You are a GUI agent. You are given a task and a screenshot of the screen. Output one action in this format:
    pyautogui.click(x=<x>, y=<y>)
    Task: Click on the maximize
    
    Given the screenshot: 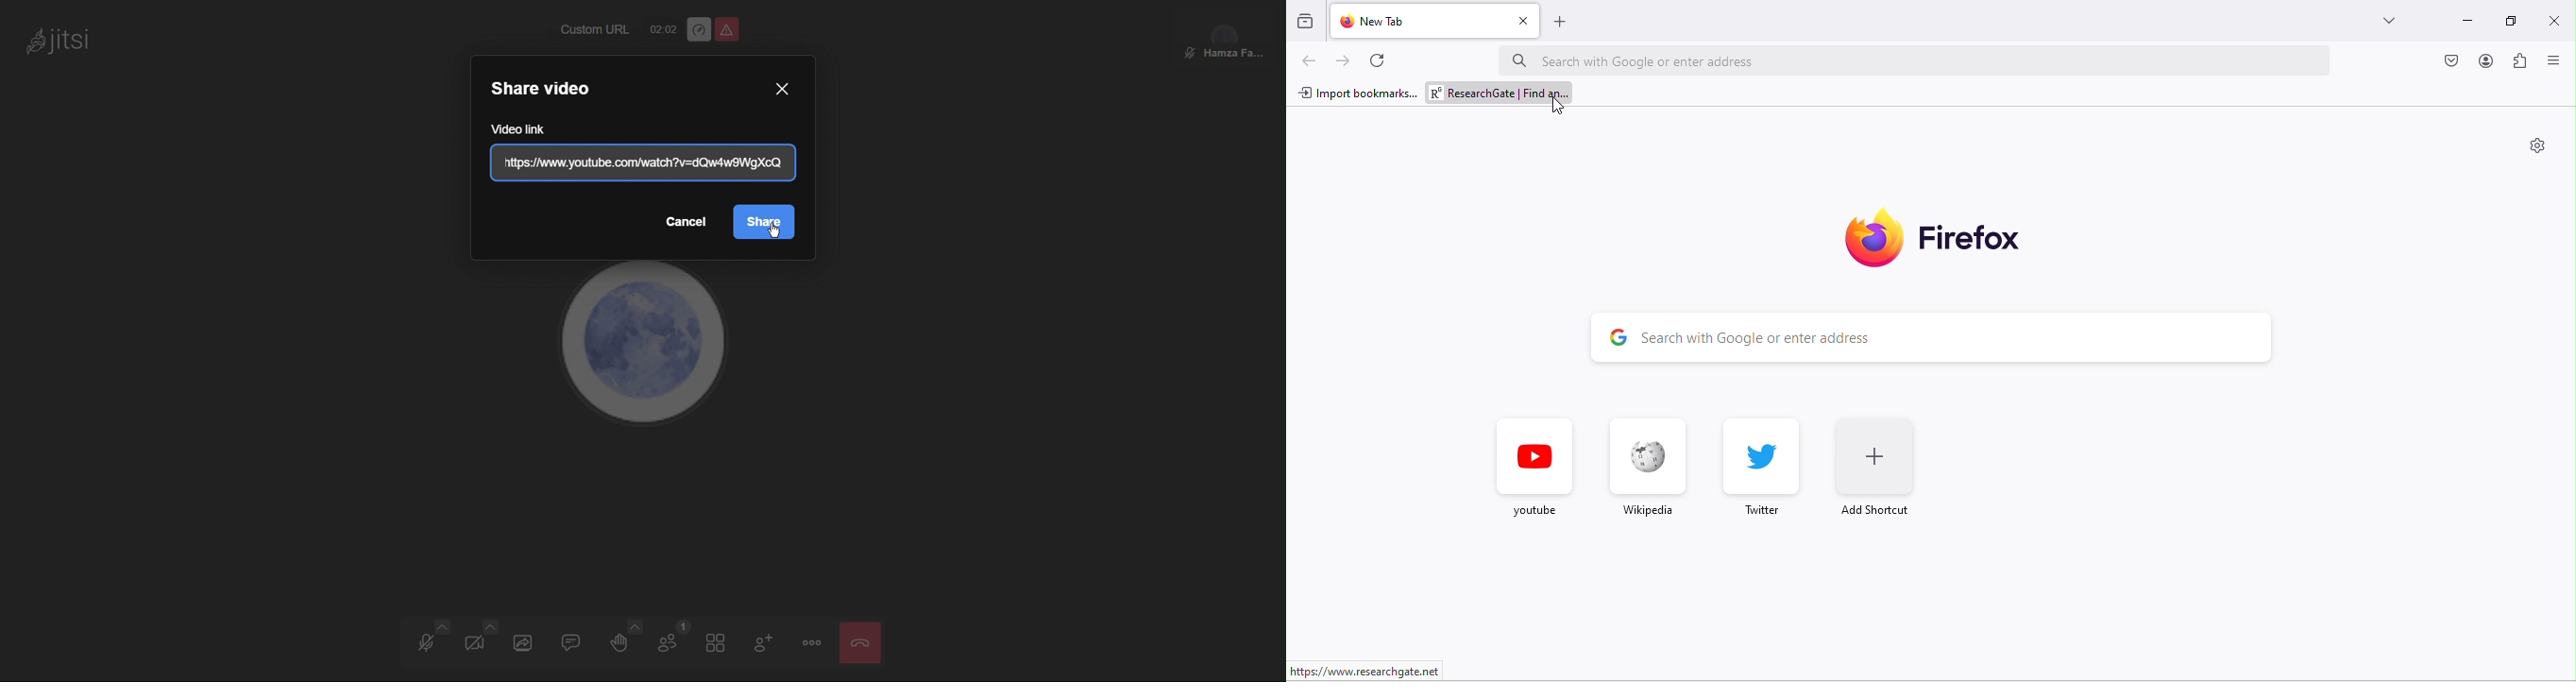 What is the action you would take?
    pyautogui.click(x=2505, y=22)
    